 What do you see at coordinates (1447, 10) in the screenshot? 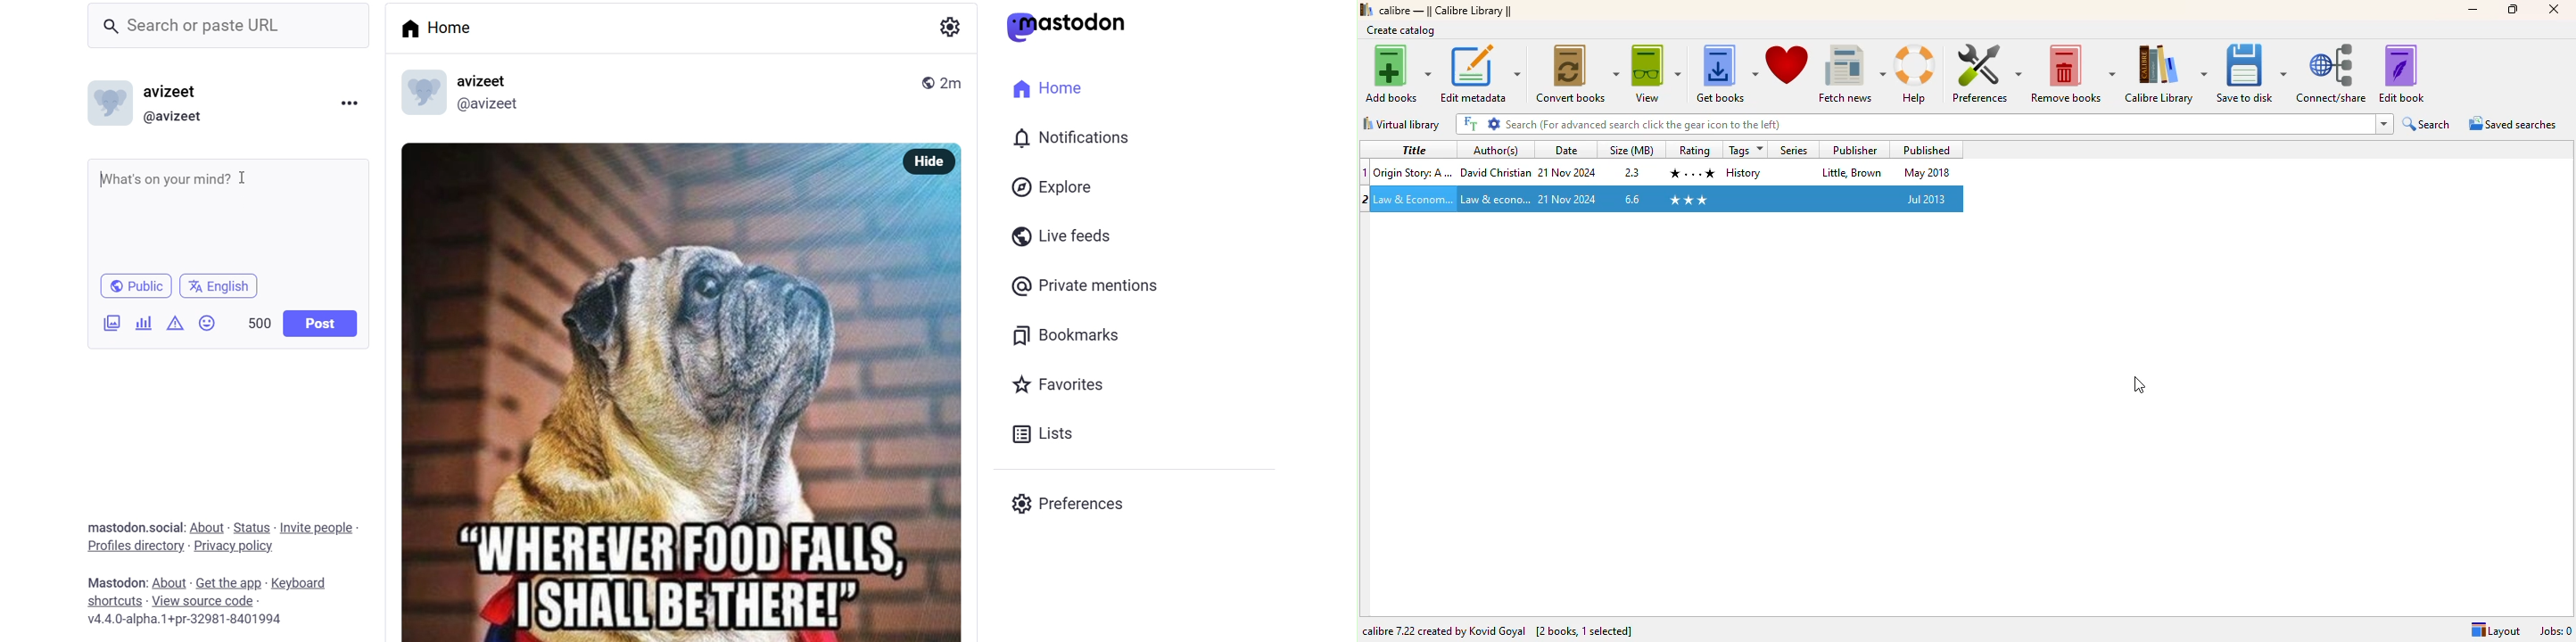
I see `calibre library` at bounding box center [1447, 10].